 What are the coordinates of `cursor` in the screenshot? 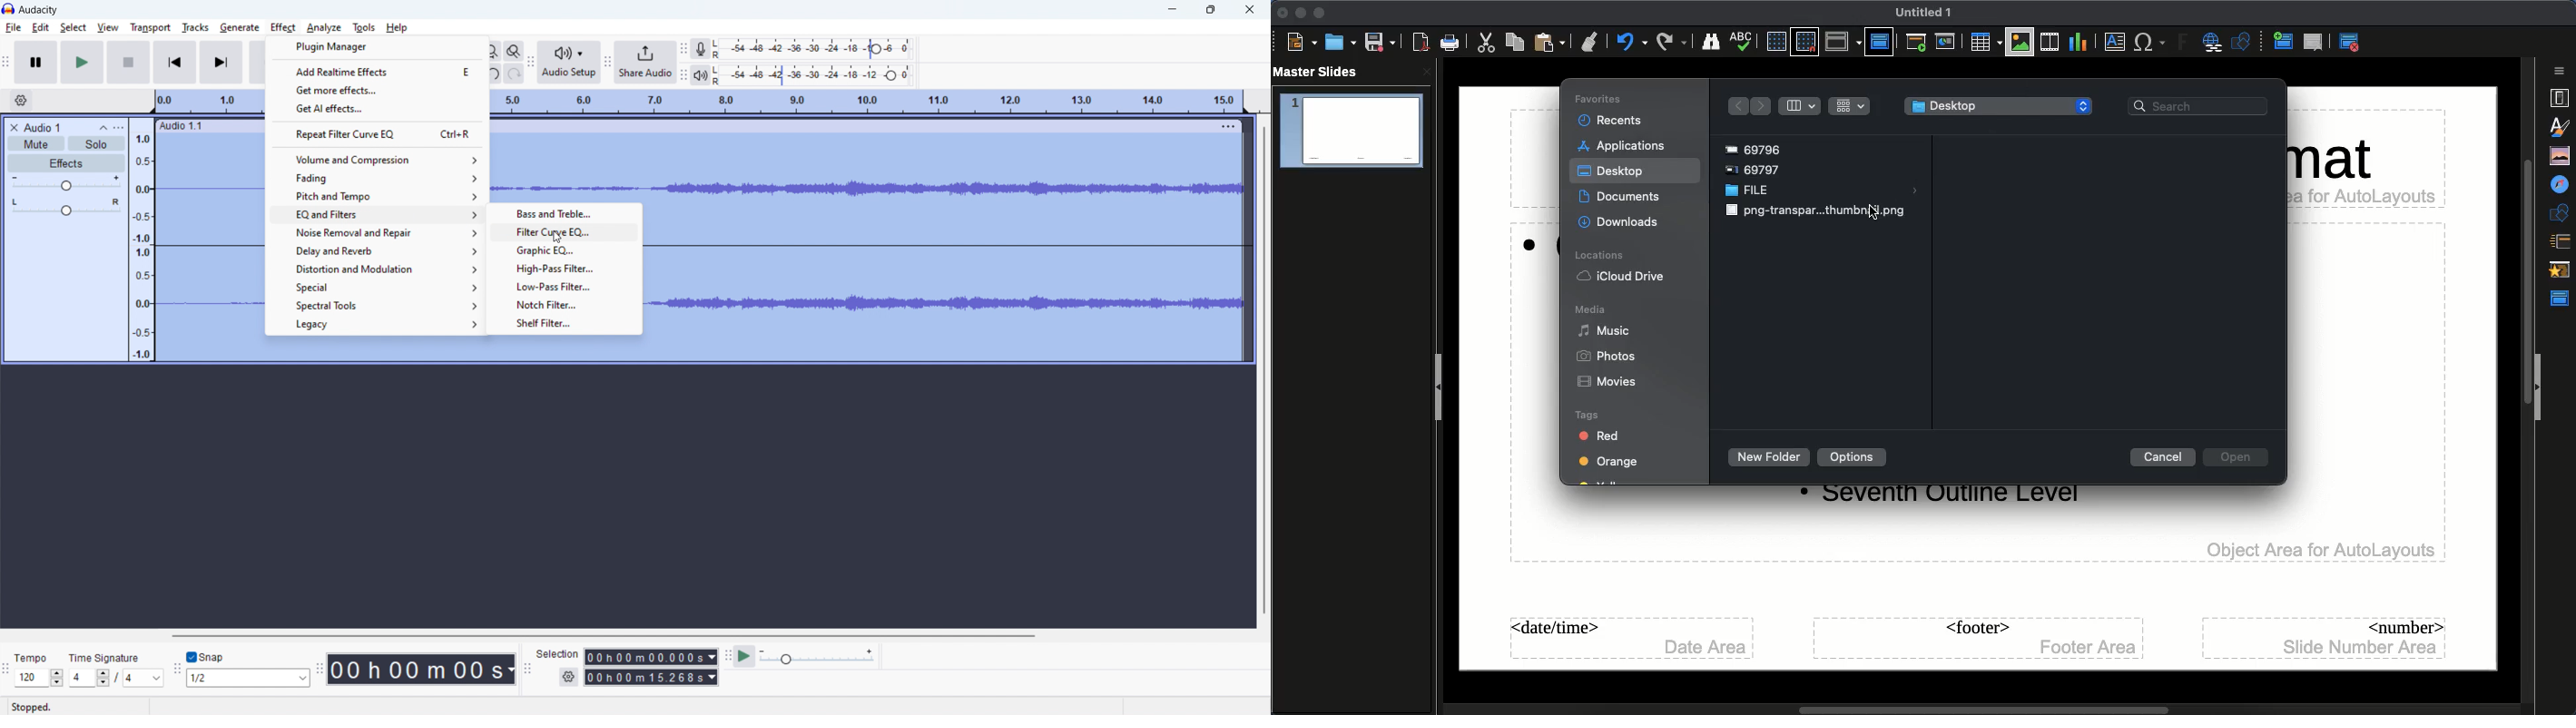 It's located at (1879, 218).